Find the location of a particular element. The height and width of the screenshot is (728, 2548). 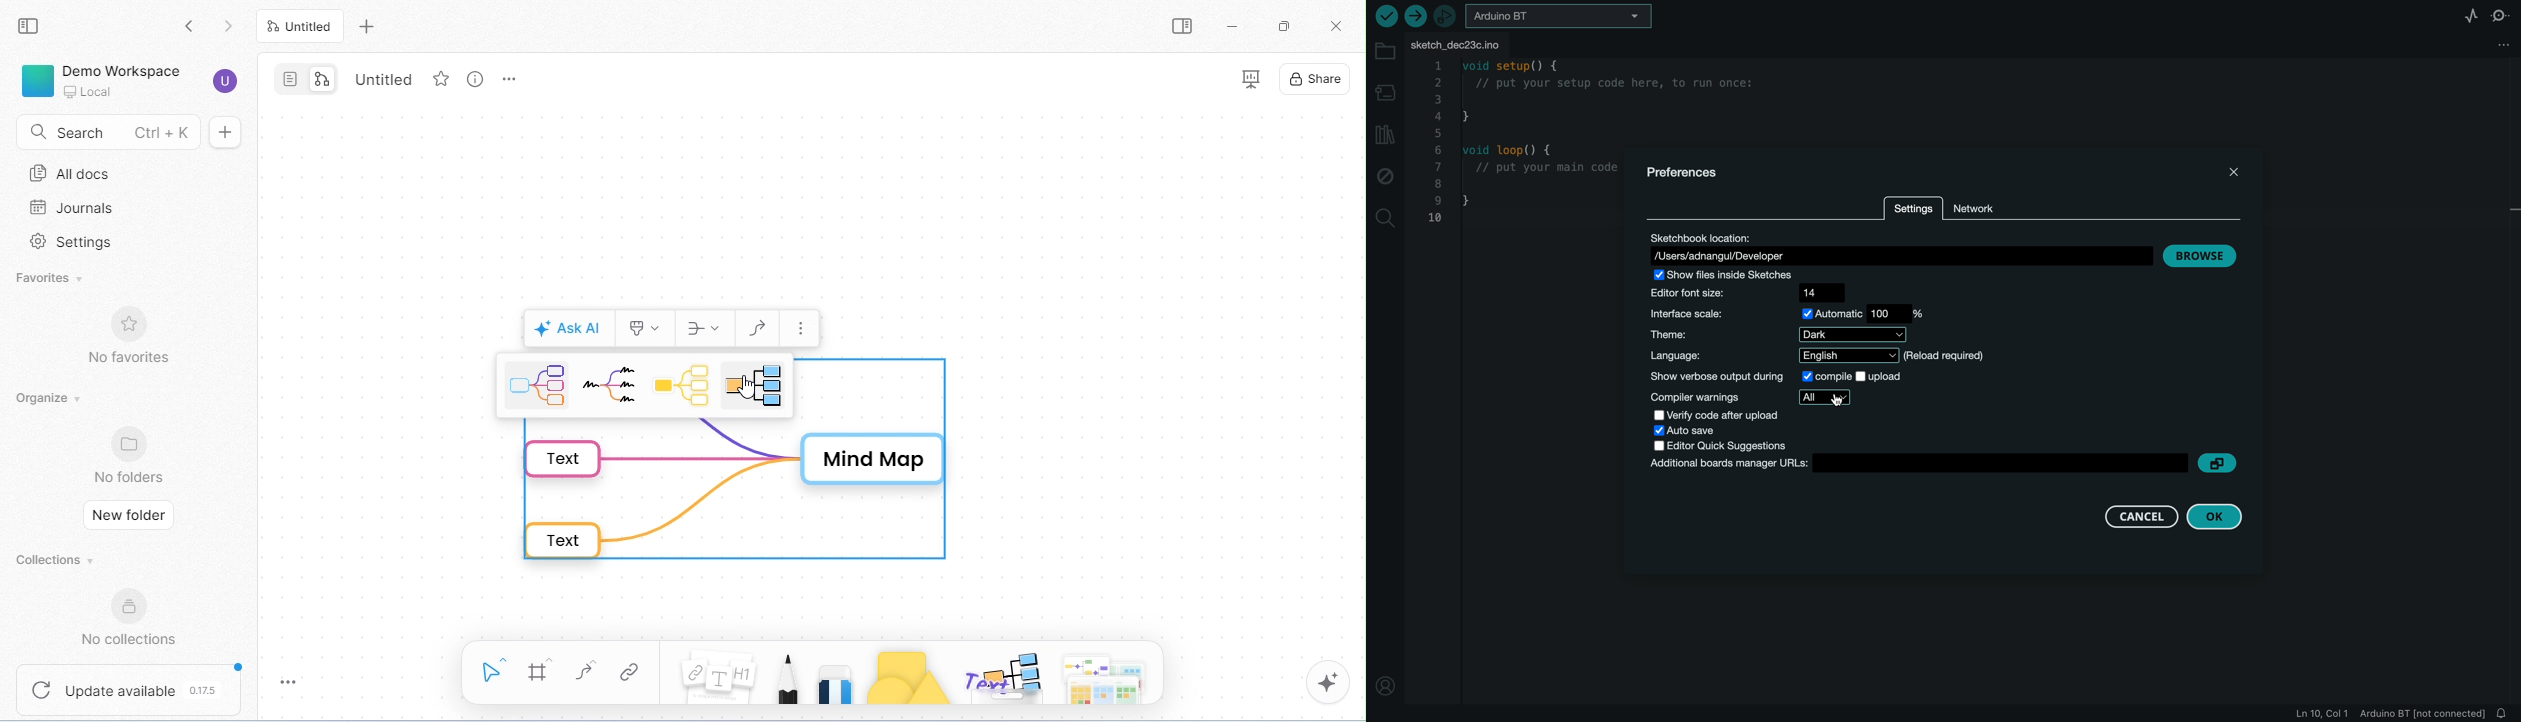

go forward is located at coordinates (231, 27).